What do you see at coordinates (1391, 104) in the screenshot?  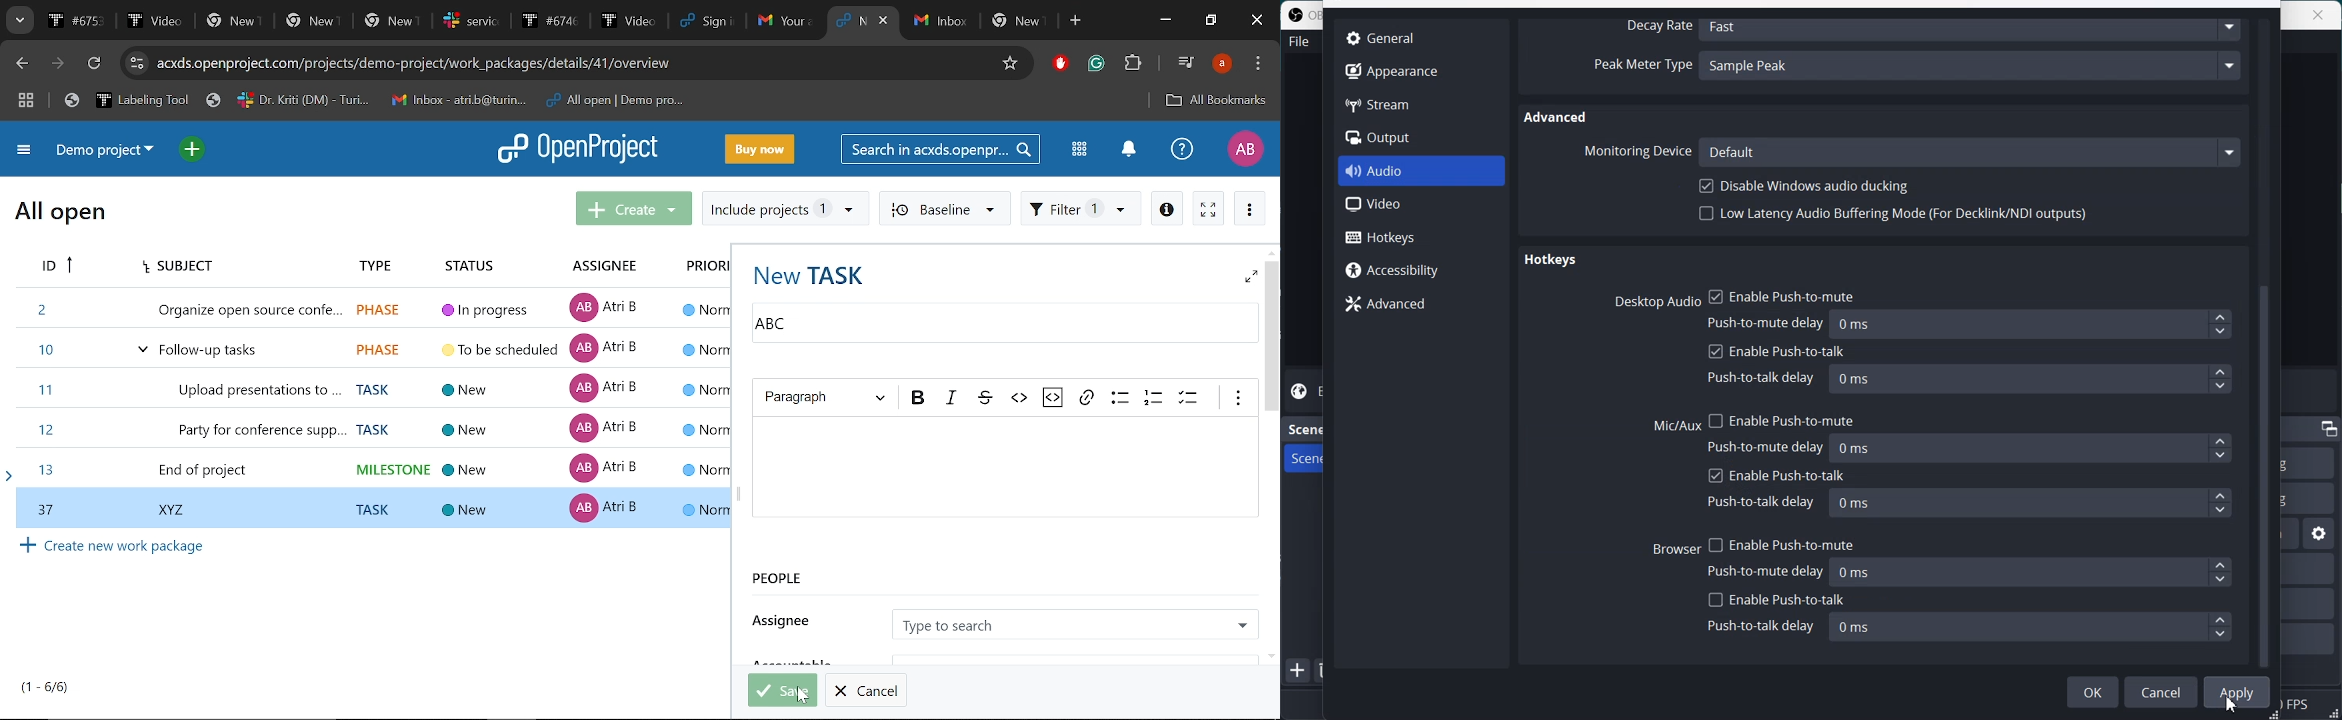 I see `Stream` at bounding box center [1391, 104].